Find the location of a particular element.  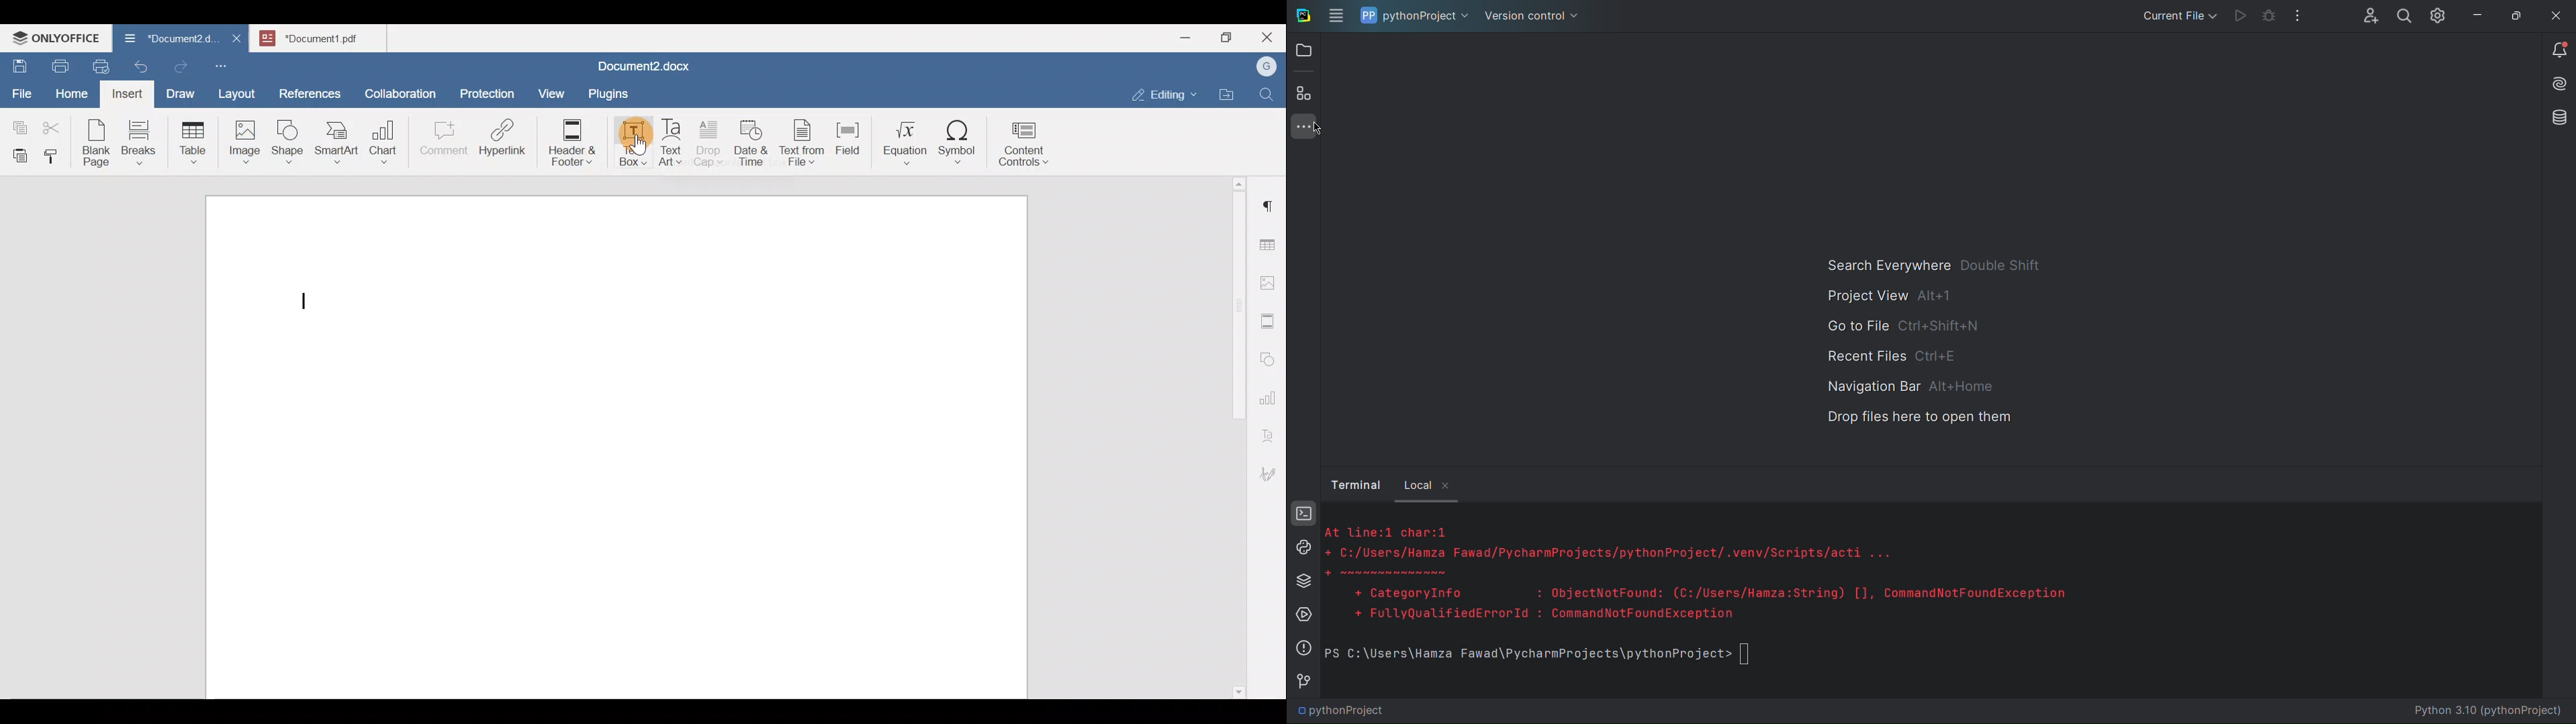

Plugins is located at coordinates (607, 93).